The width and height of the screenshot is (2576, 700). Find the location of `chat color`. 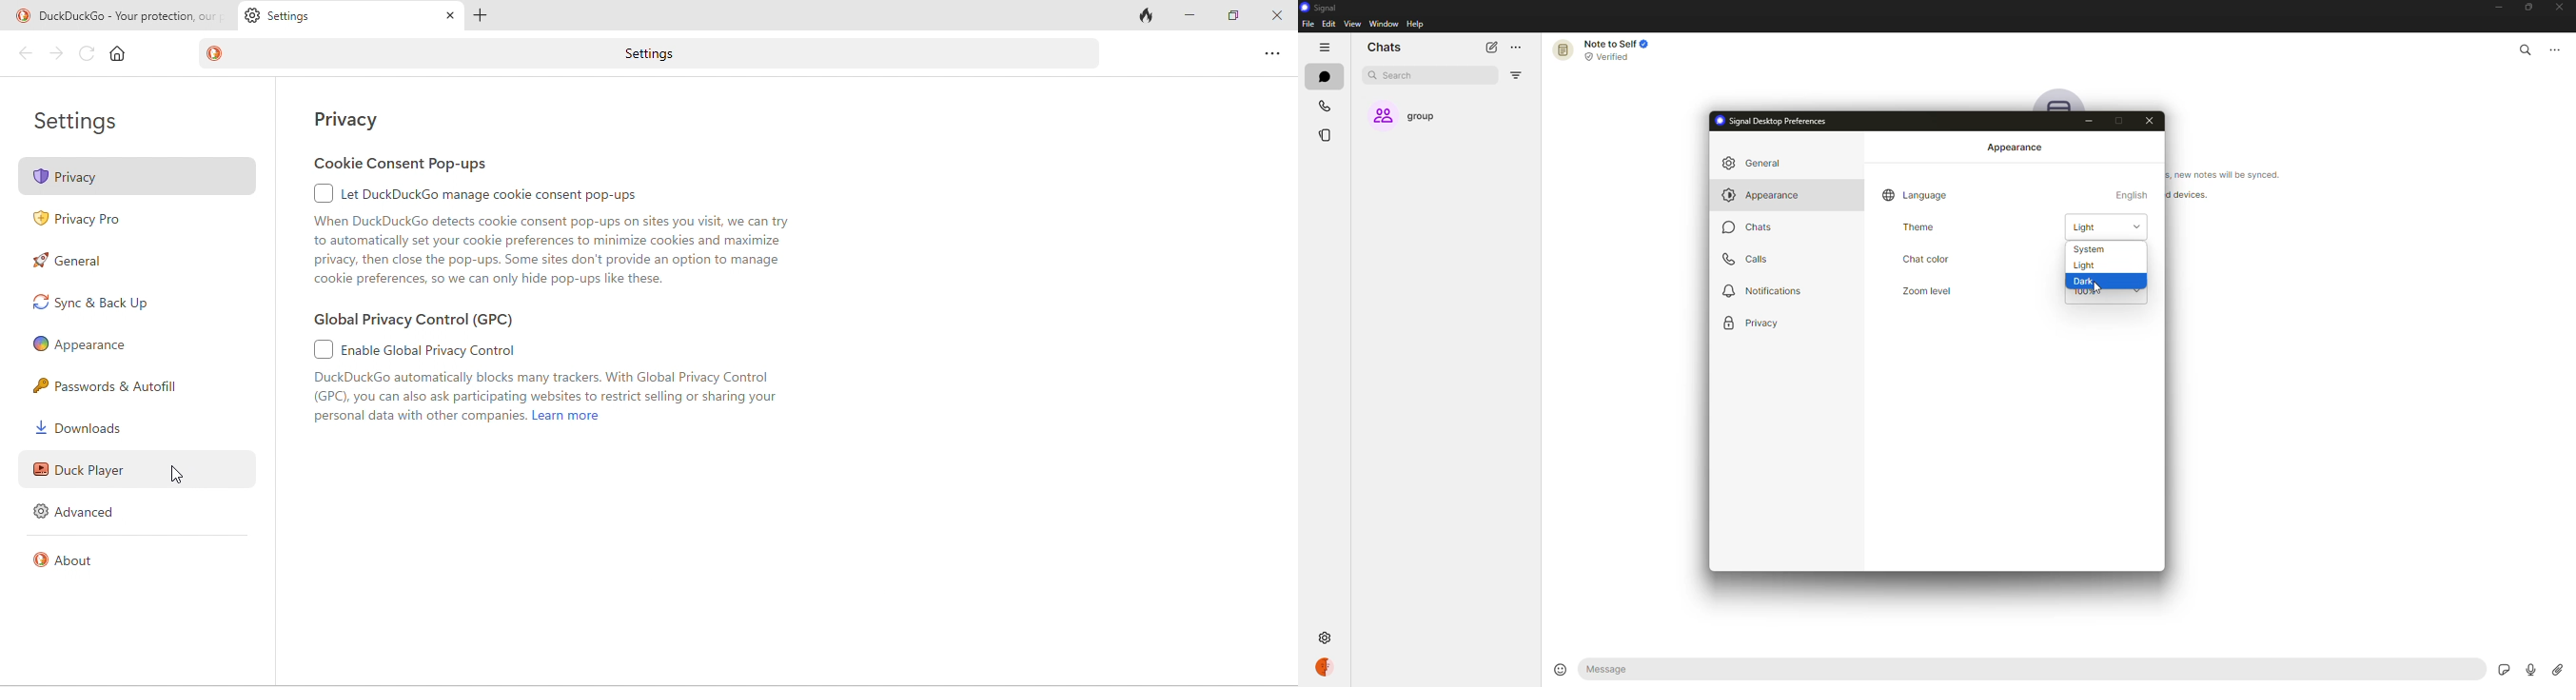

chat color is located at coordinates (1925, 259).